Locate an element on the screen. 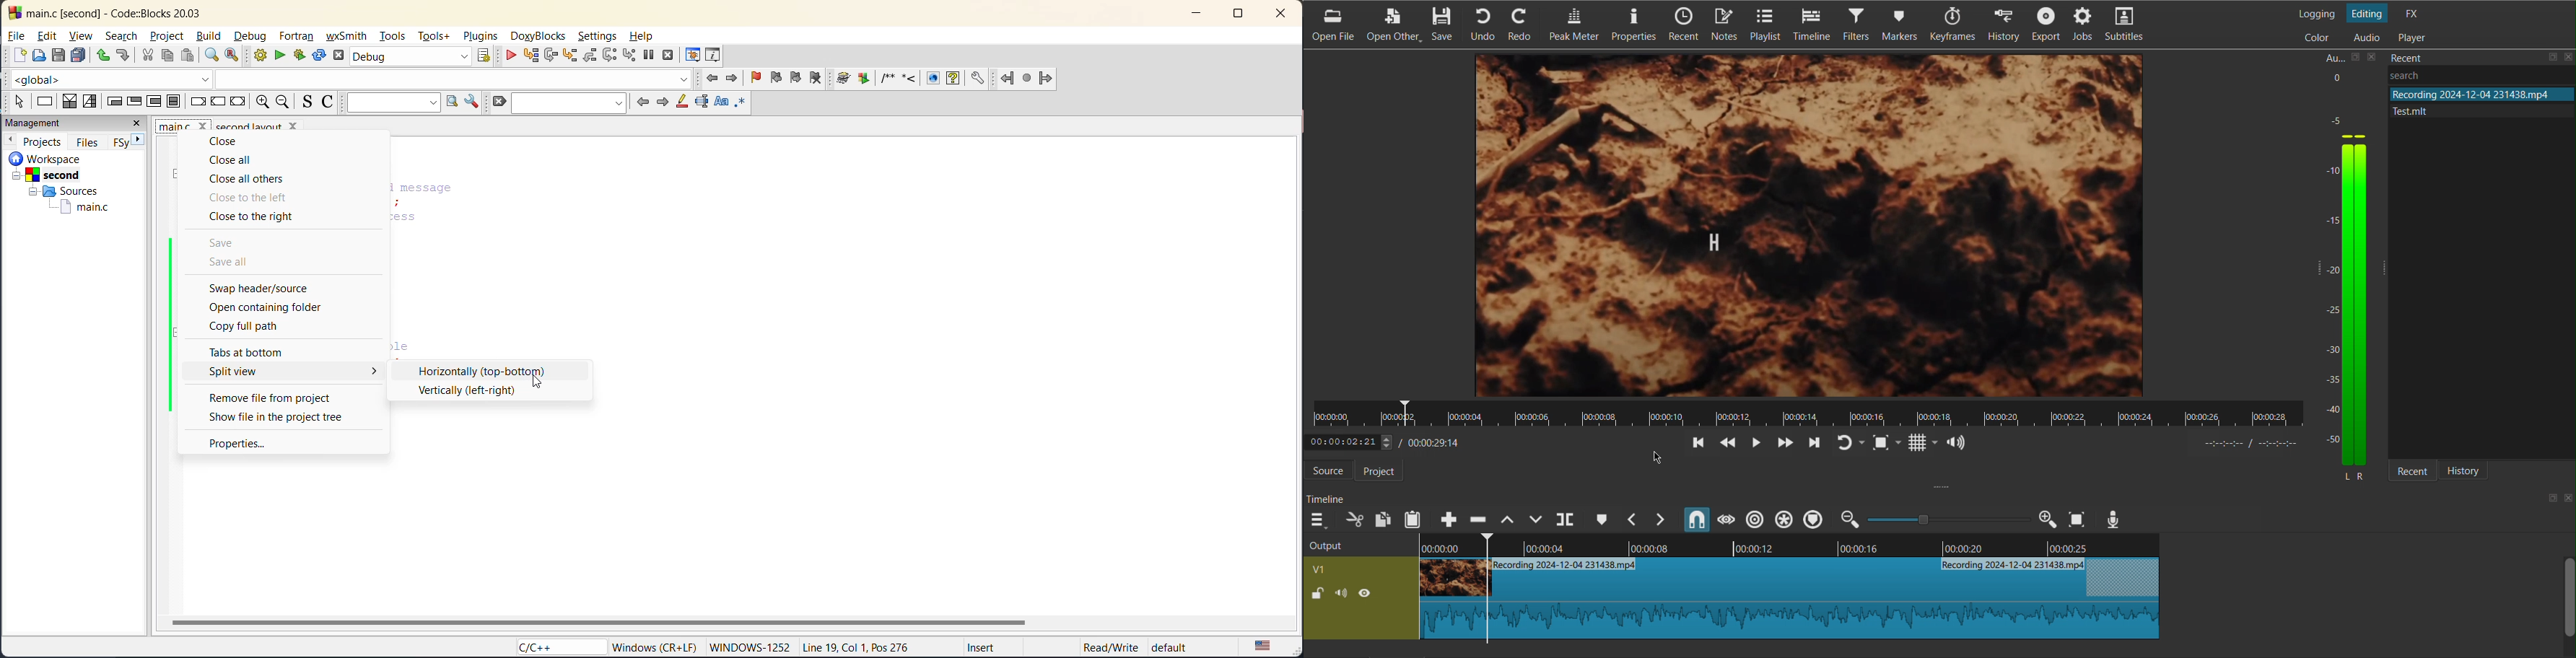 The image size is (2576, 672). rebuild is located at coordinates (318, 56).